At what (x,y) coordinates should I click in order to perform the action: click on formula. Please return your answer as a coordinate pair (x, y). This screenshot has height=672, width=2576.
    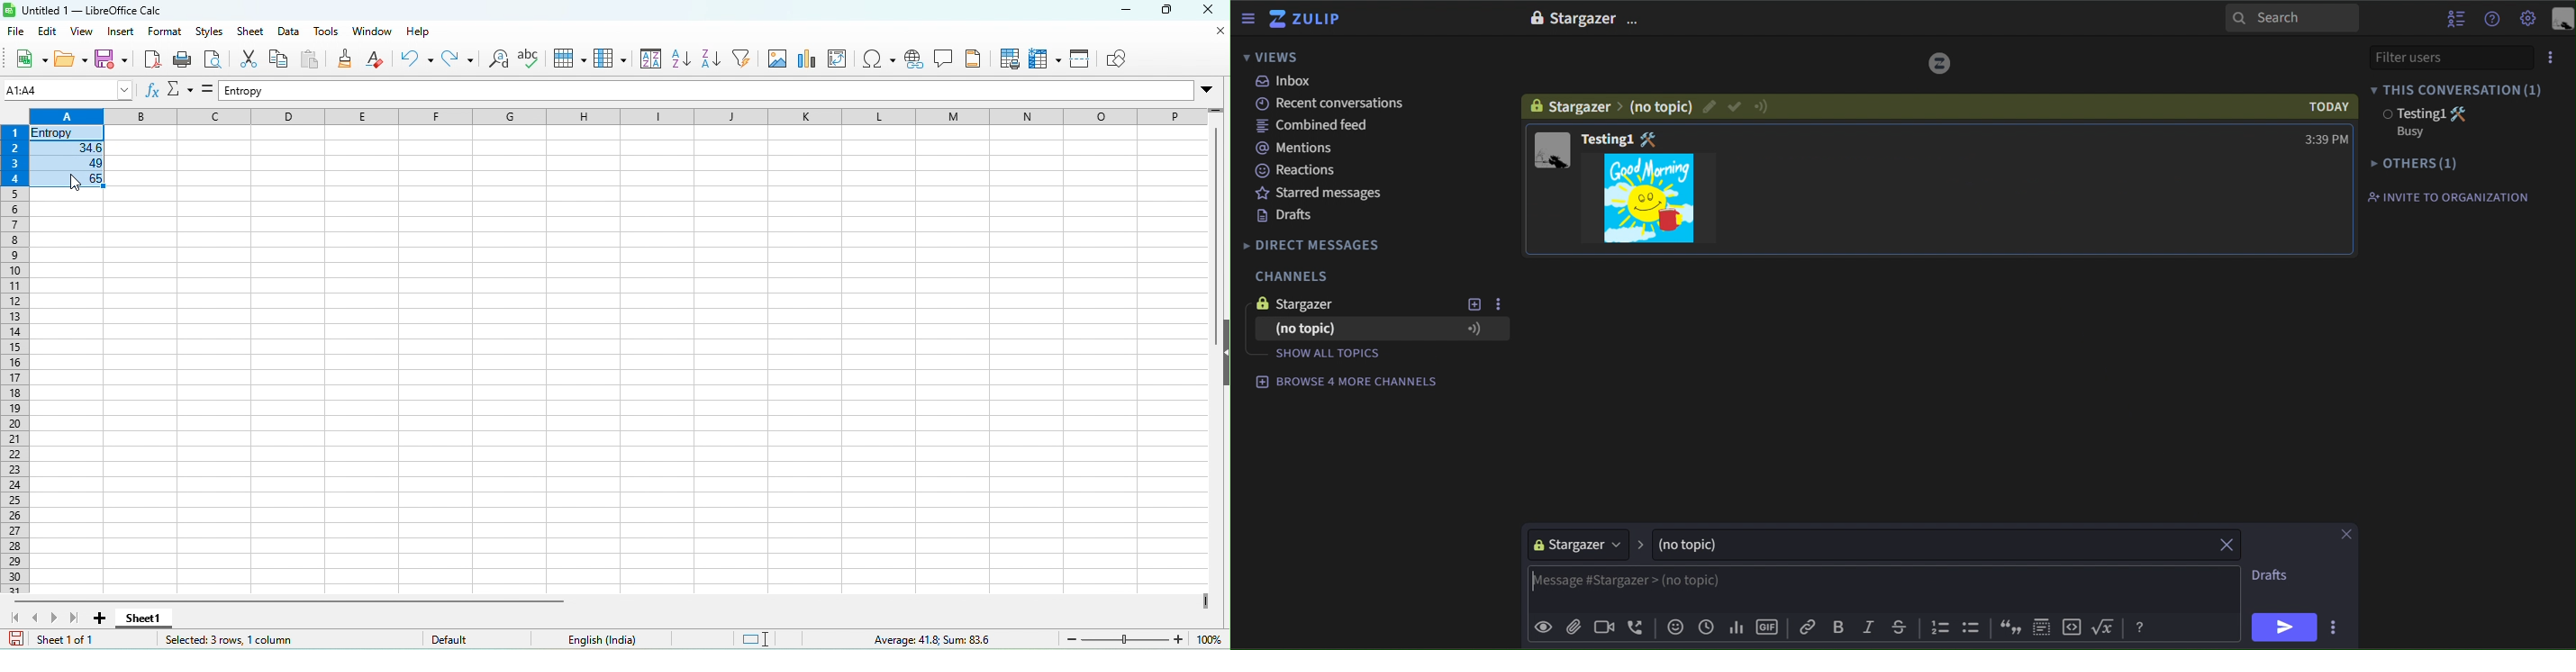
    Looking at the image, I should click on (210, 90).